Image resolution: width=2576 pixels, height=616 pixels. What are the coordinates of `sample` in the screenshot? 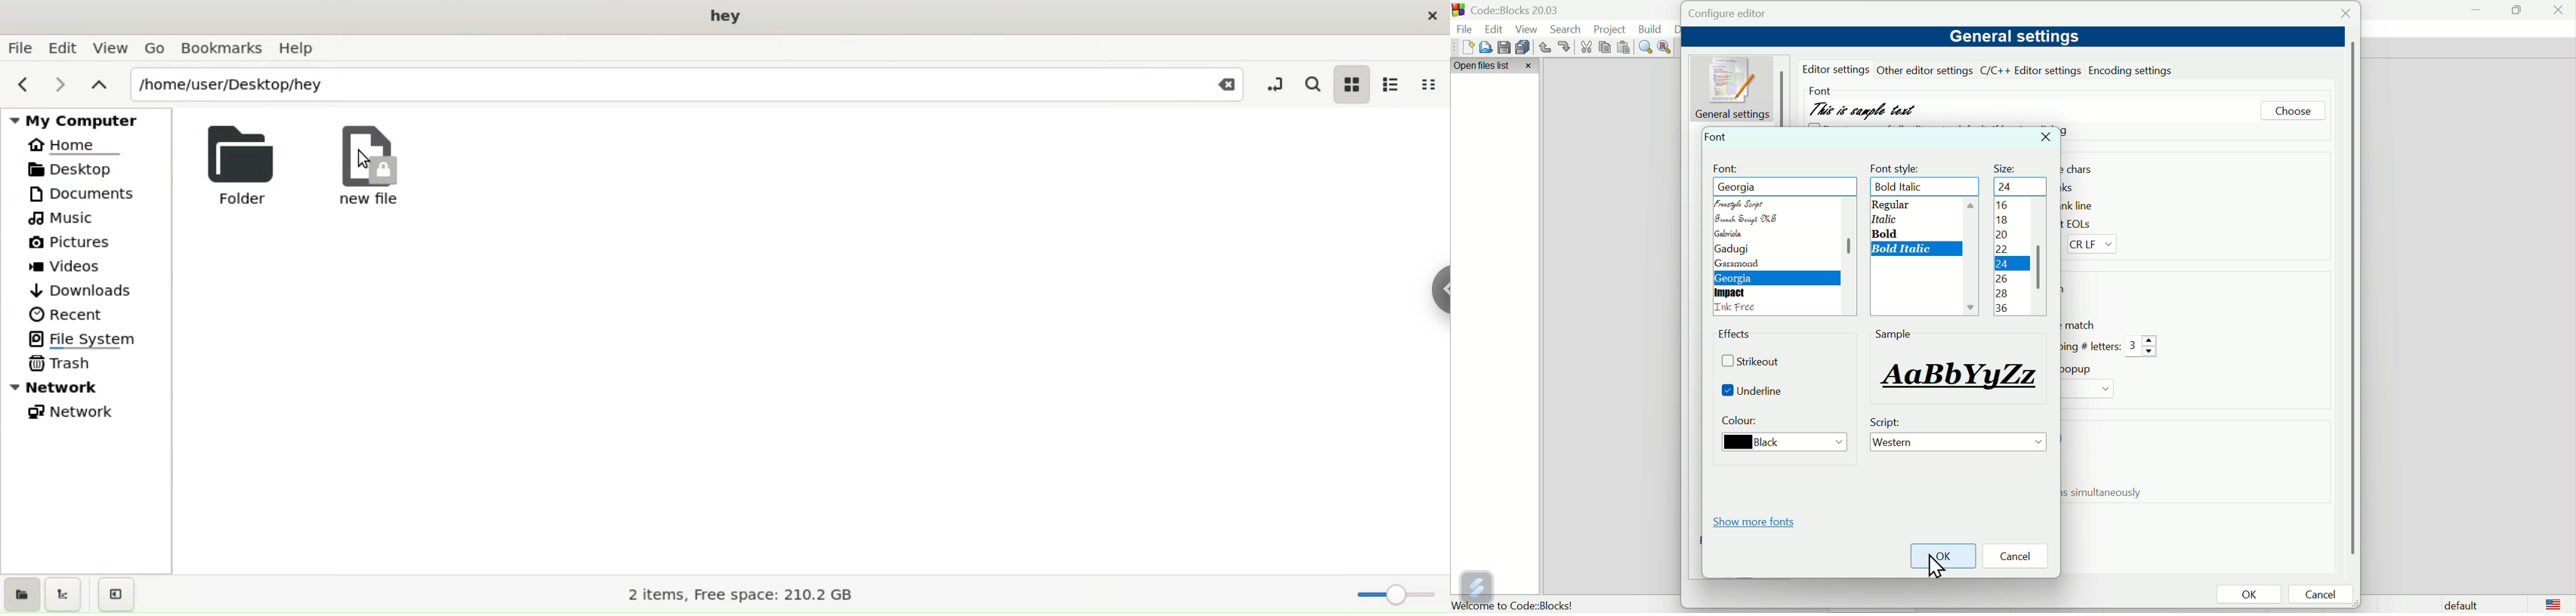 It's located at (1958, 374).